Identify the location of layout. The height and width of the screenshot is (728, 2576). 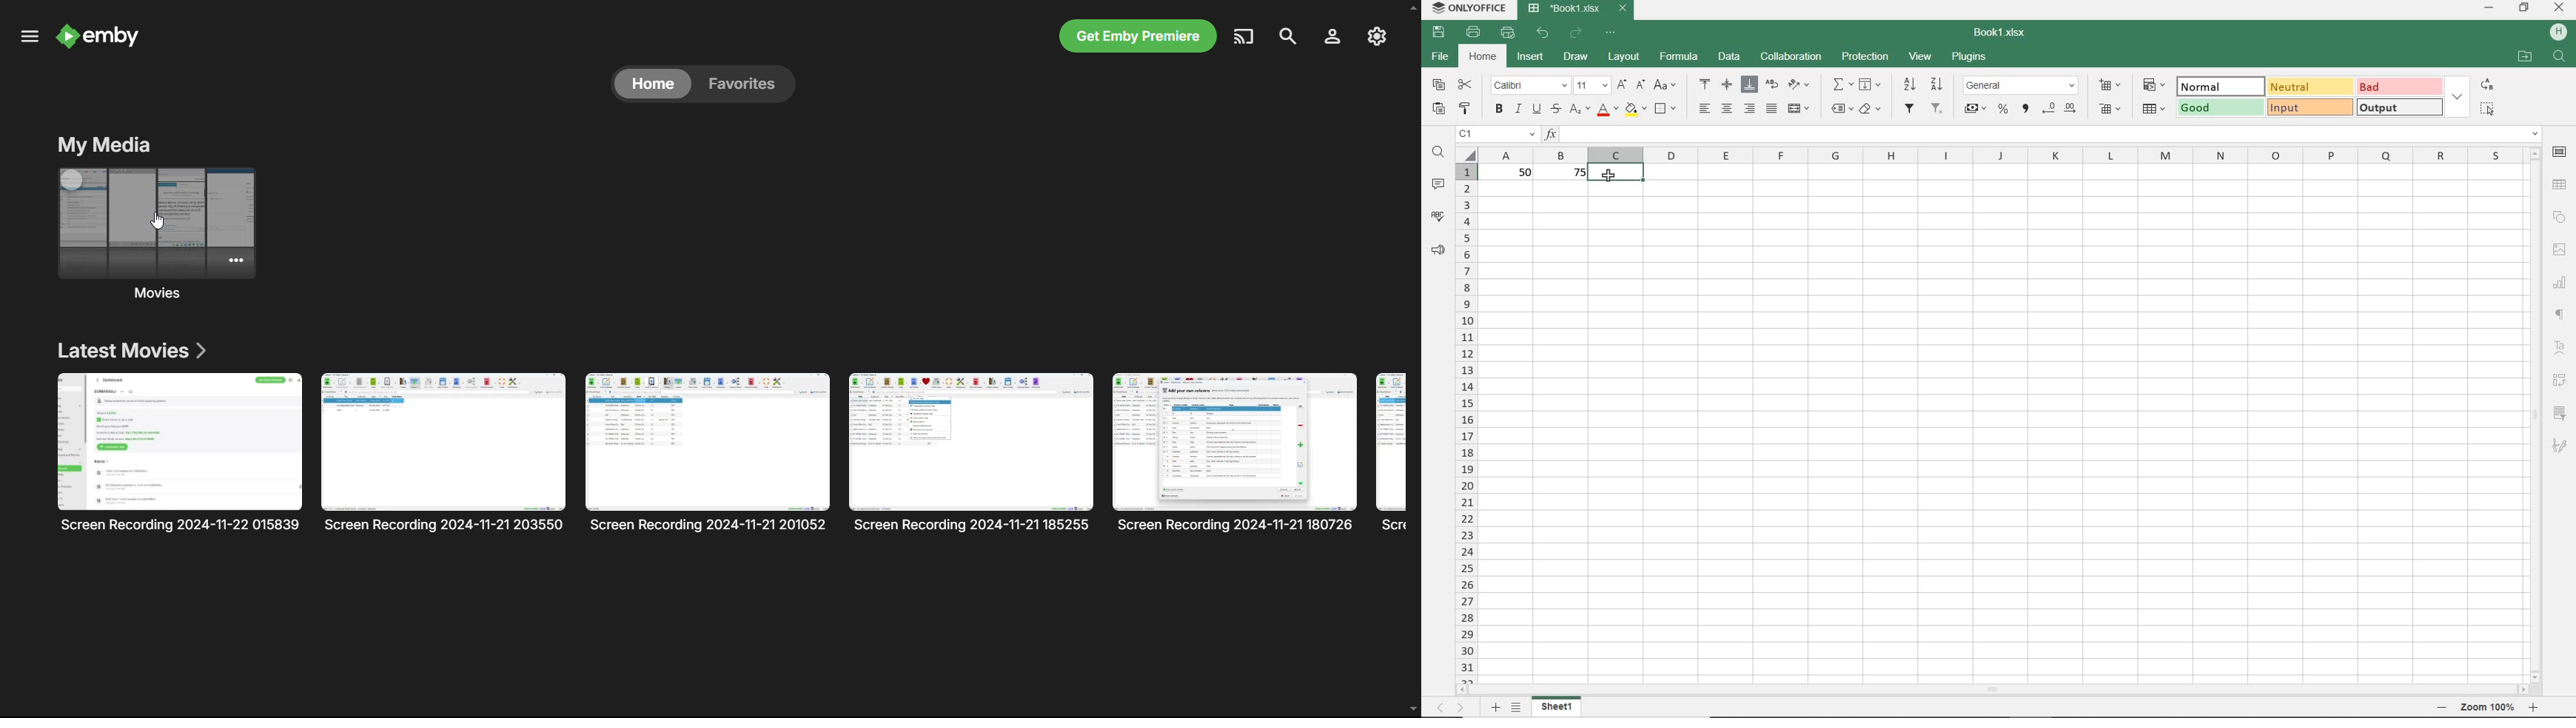
(1622, 57).